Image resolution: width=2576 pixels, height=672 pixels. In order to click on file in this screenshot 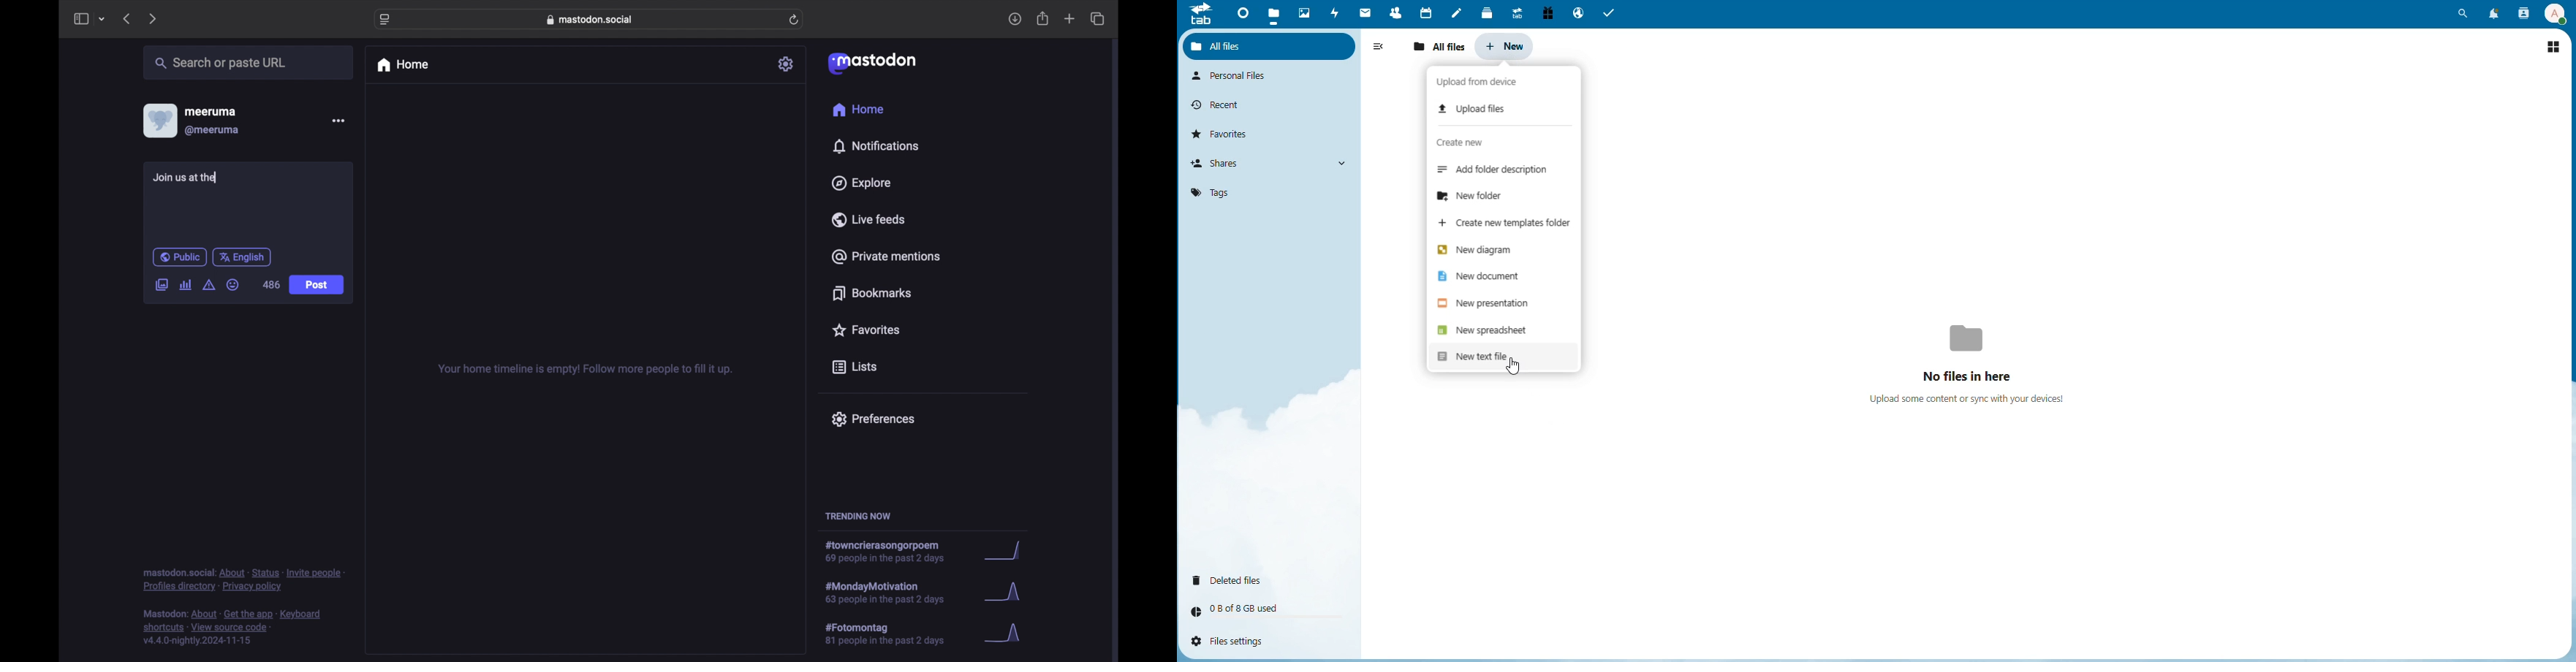, I will do `click(1275, 12)`.